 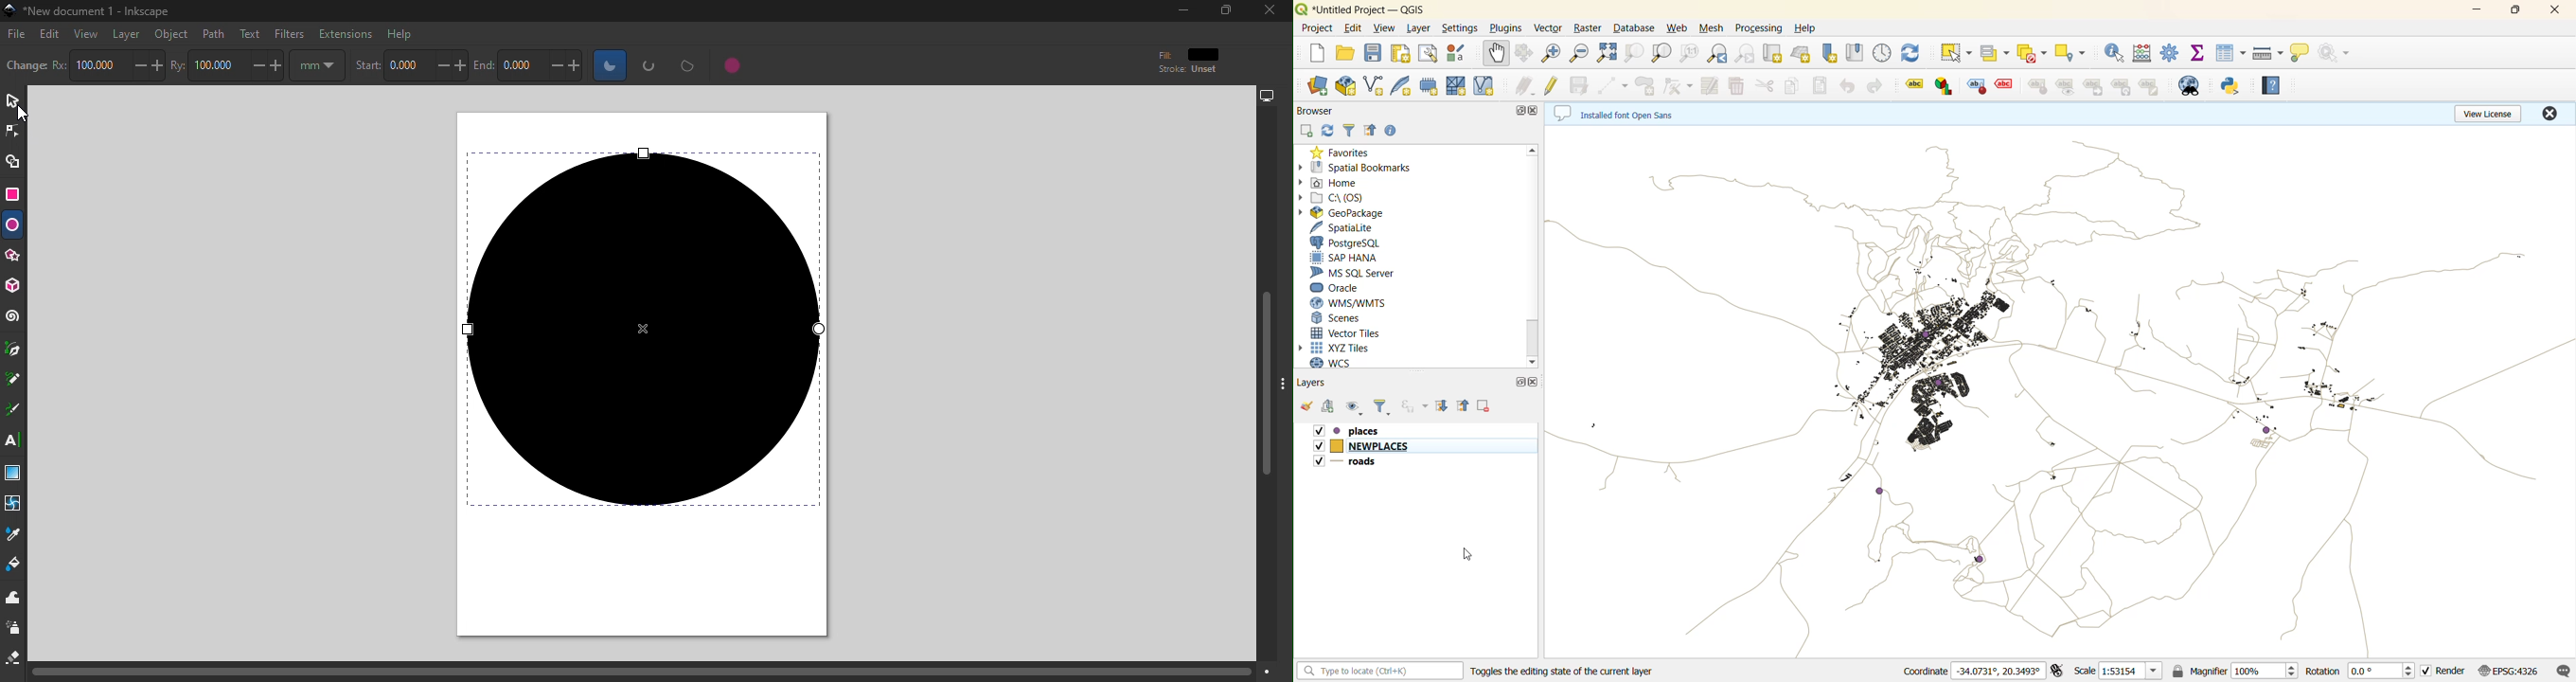 I want to click on Text tool, so click(x=14, y=442).